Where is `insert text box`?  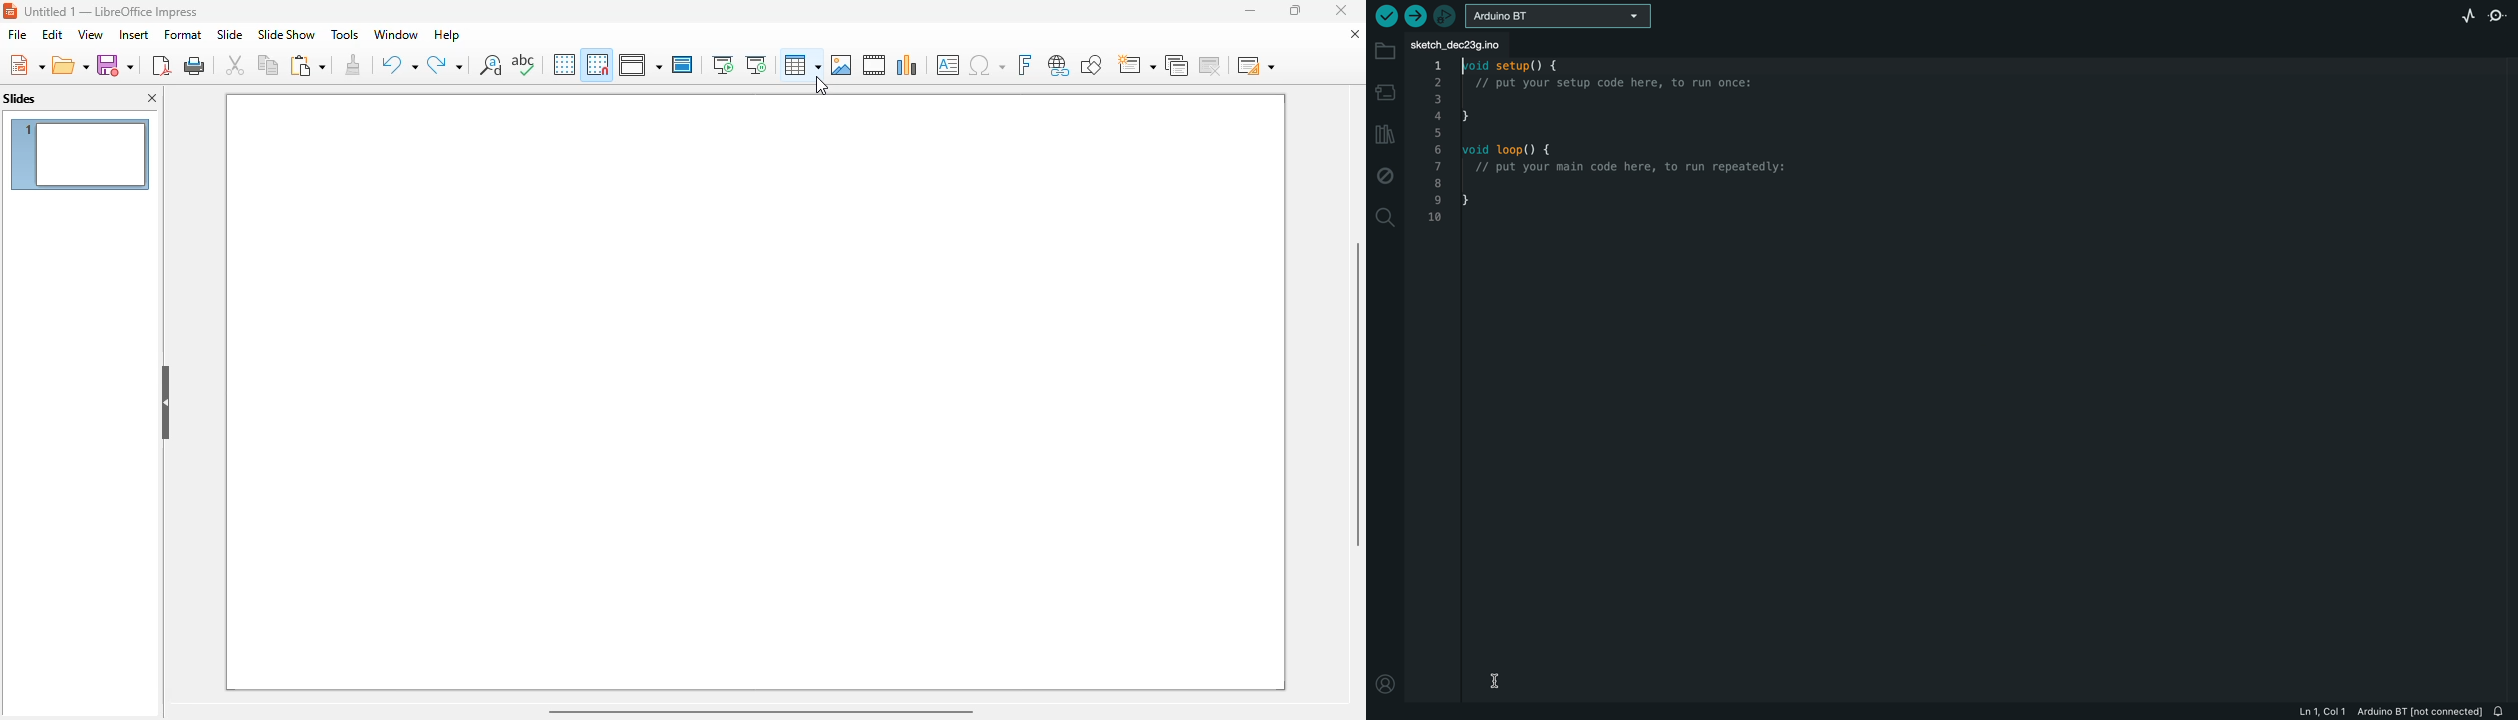
insert text box is located at coordinates (949, 65).